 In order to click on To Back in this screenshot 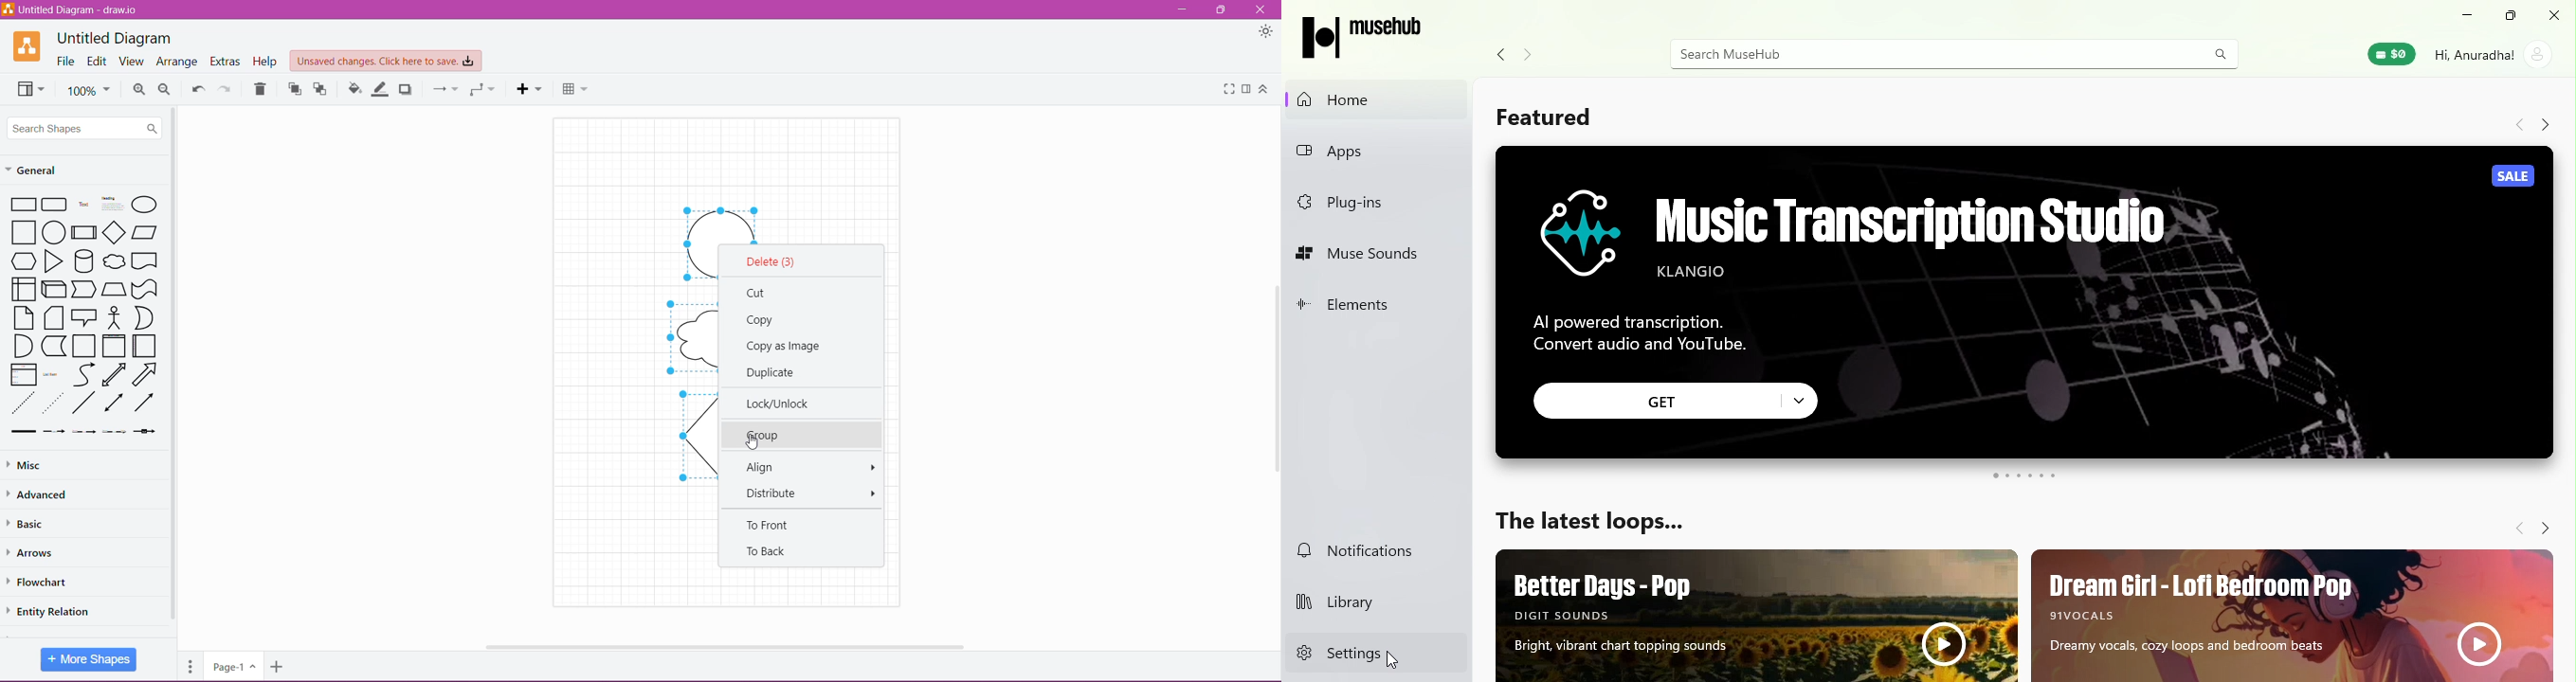, I will do `click(322, 89)`.